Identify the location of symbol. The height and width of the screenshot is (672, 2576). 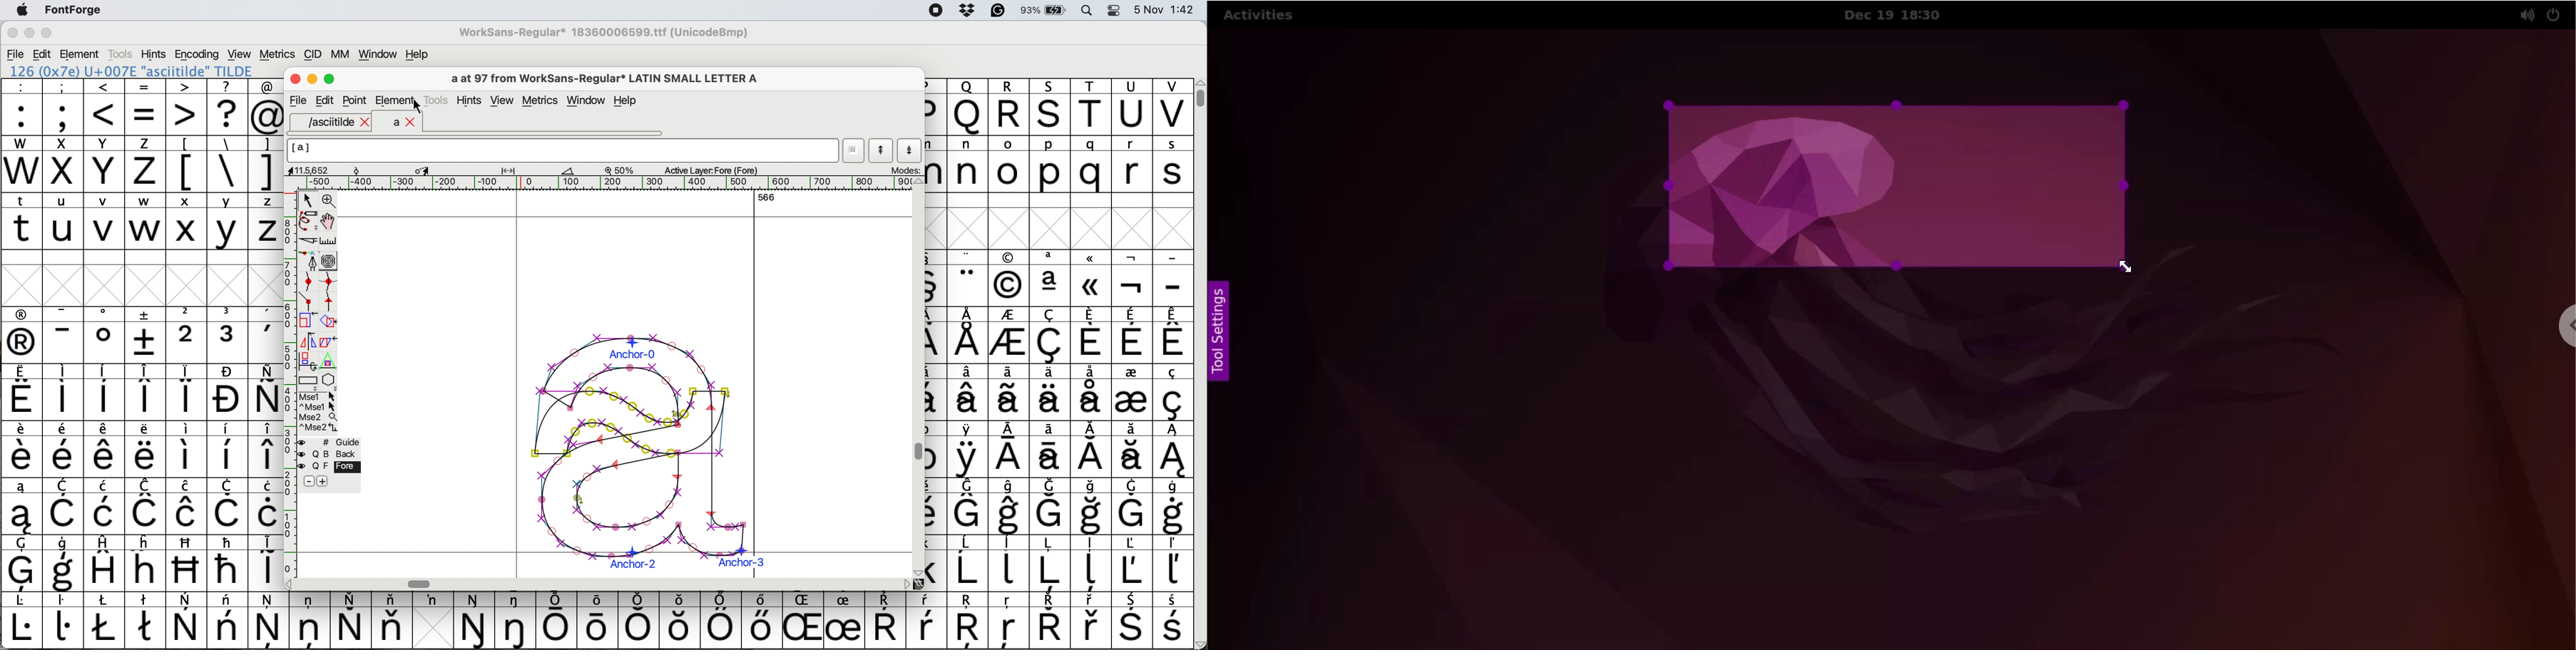
(968, 506).